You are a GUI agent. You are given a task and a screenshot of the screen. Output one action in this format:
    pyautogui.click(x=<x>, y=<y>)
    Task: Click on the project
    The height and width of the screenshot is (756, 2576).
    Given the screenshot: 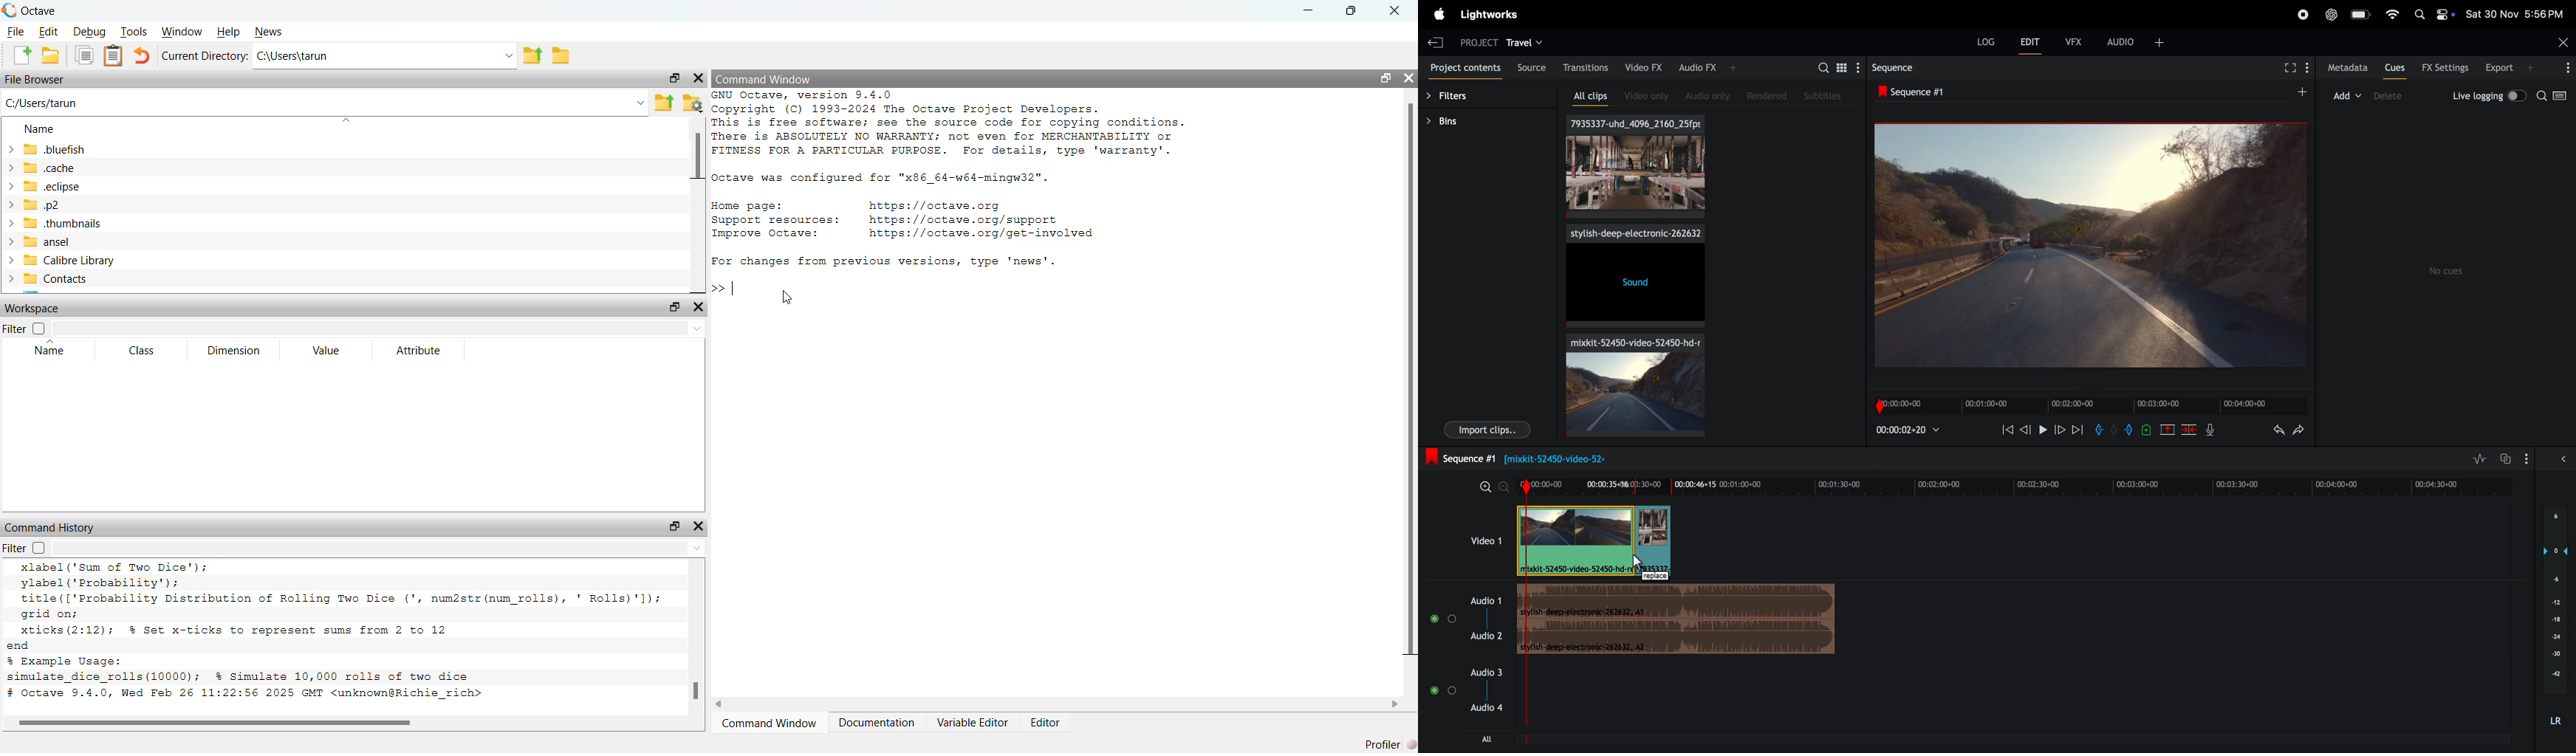 What is the action you would take?
    pyautogui.click(x=1474, y=41)
    